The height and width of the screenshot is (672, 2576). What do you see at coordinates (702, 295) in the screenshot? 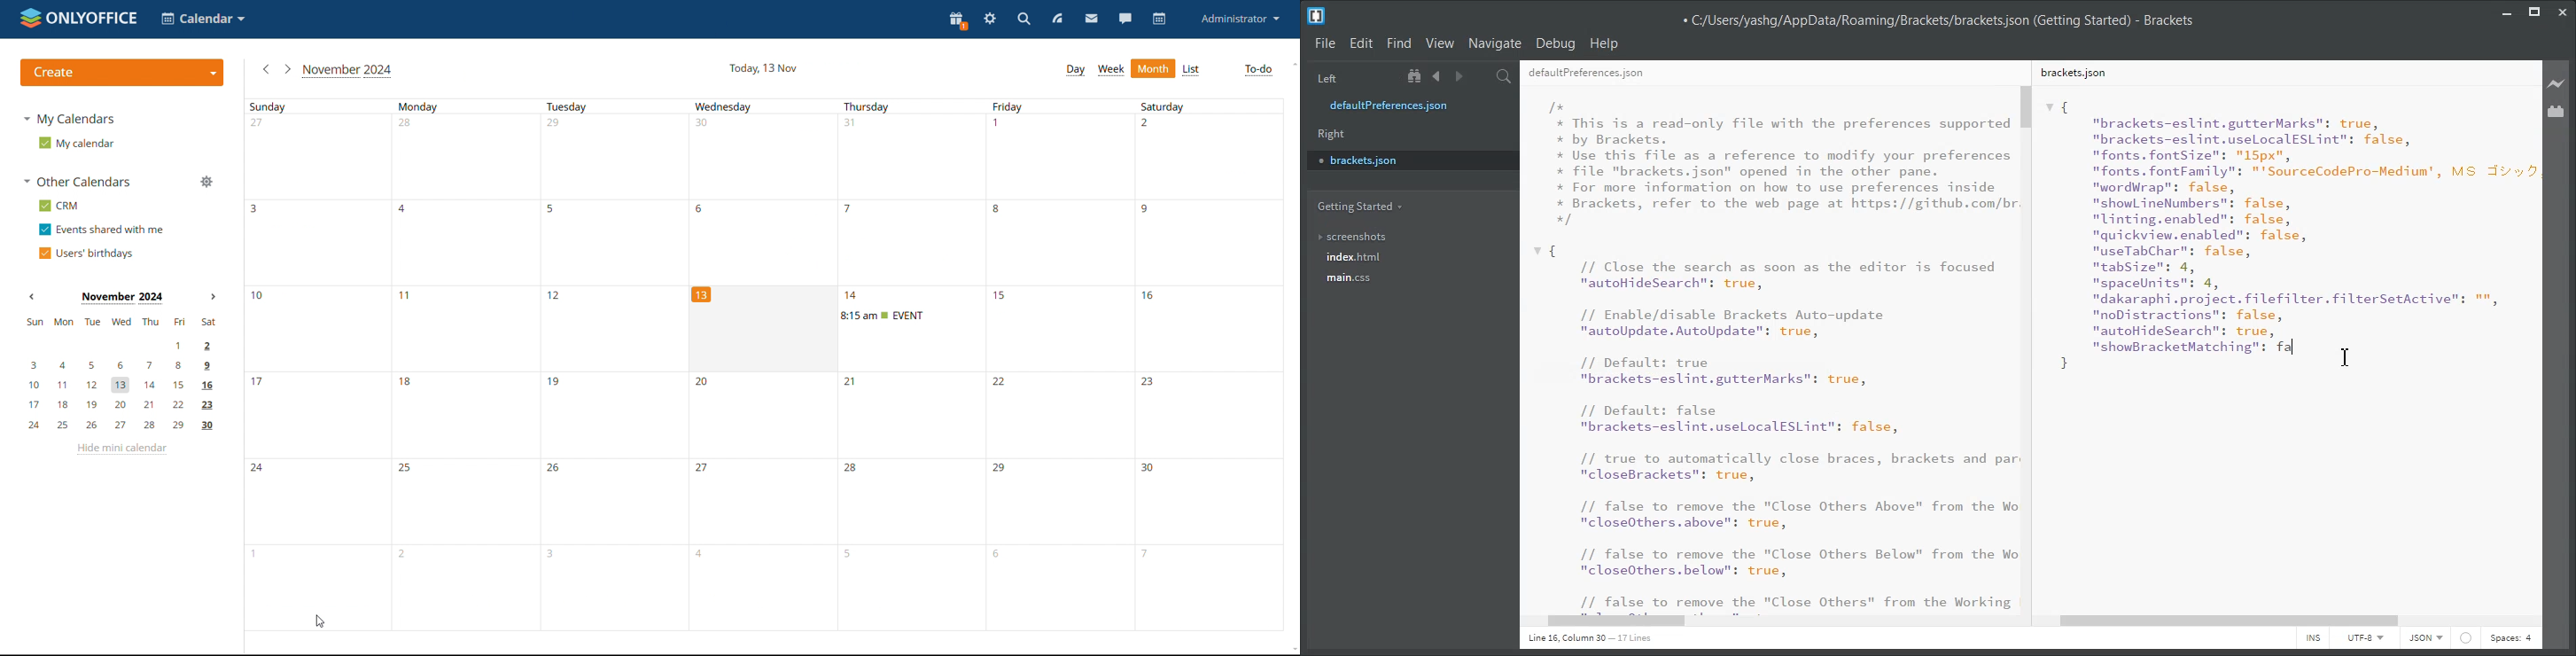
I see `13` at bounding box center [702, 295].